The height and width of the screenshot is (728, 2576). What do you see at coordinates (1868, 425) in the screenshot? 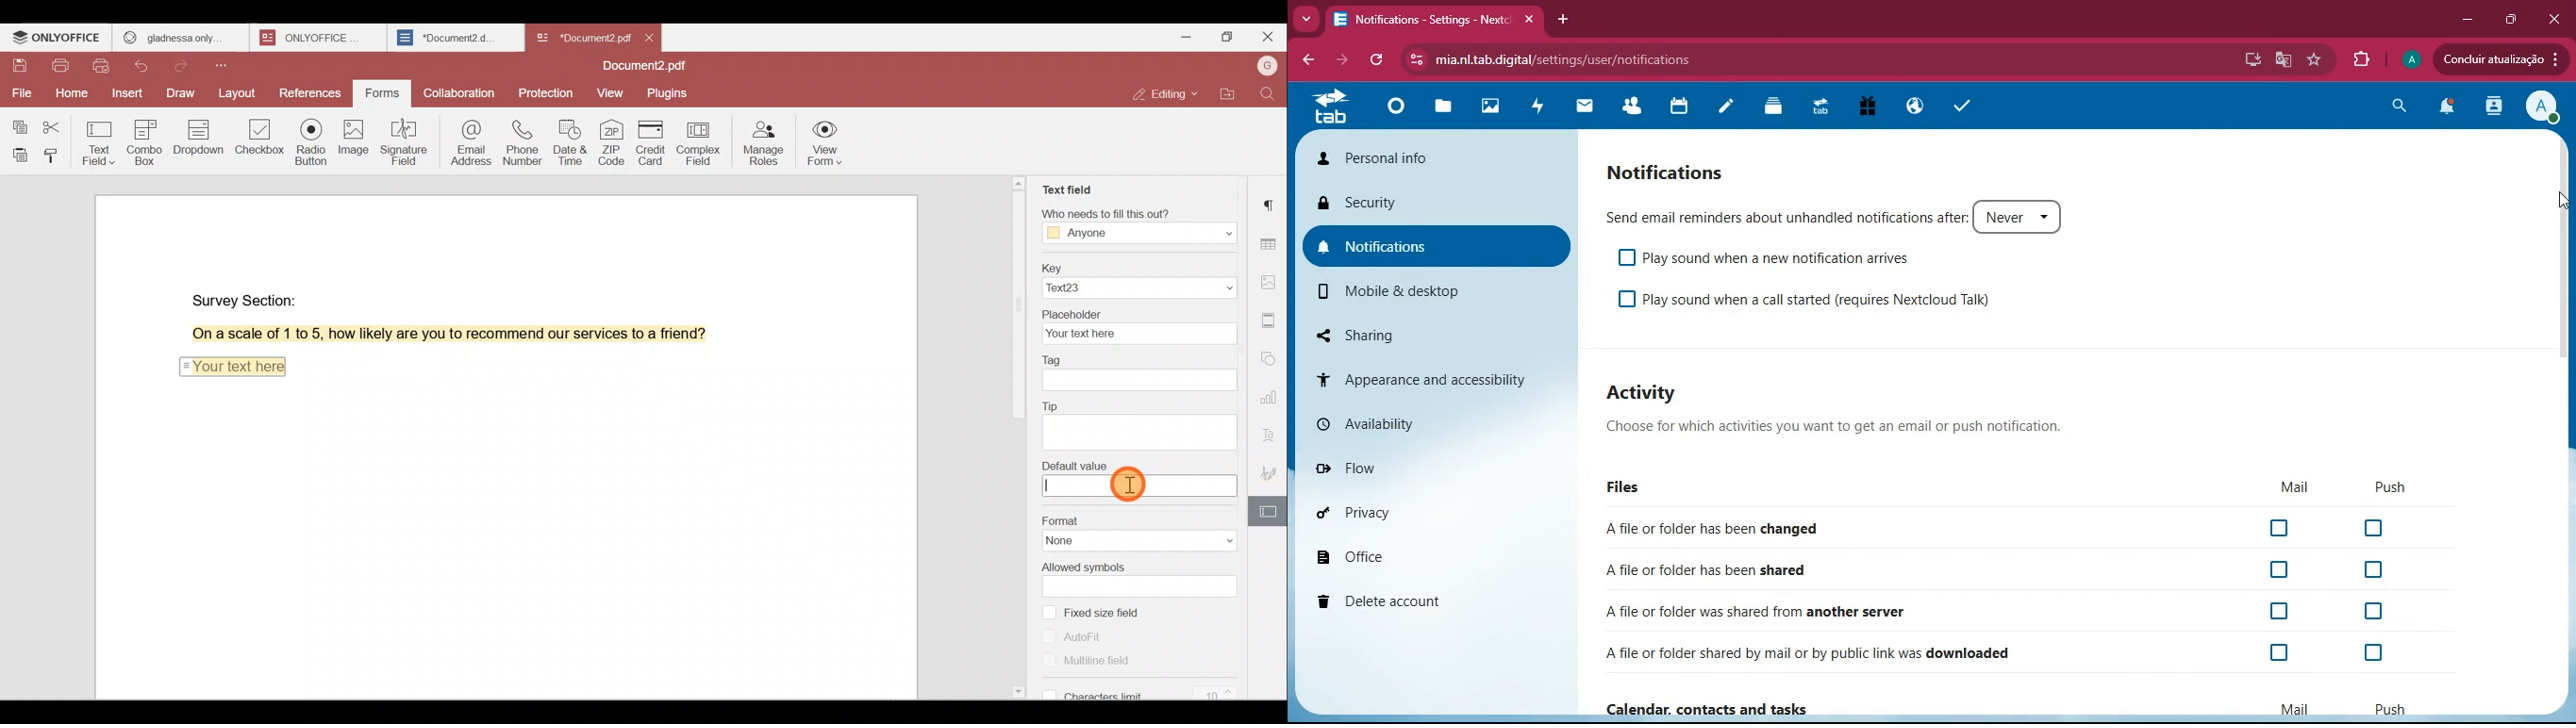
I see `Choose for which activities you to get an email or push notifications.` at bounding box center [1868, 425].